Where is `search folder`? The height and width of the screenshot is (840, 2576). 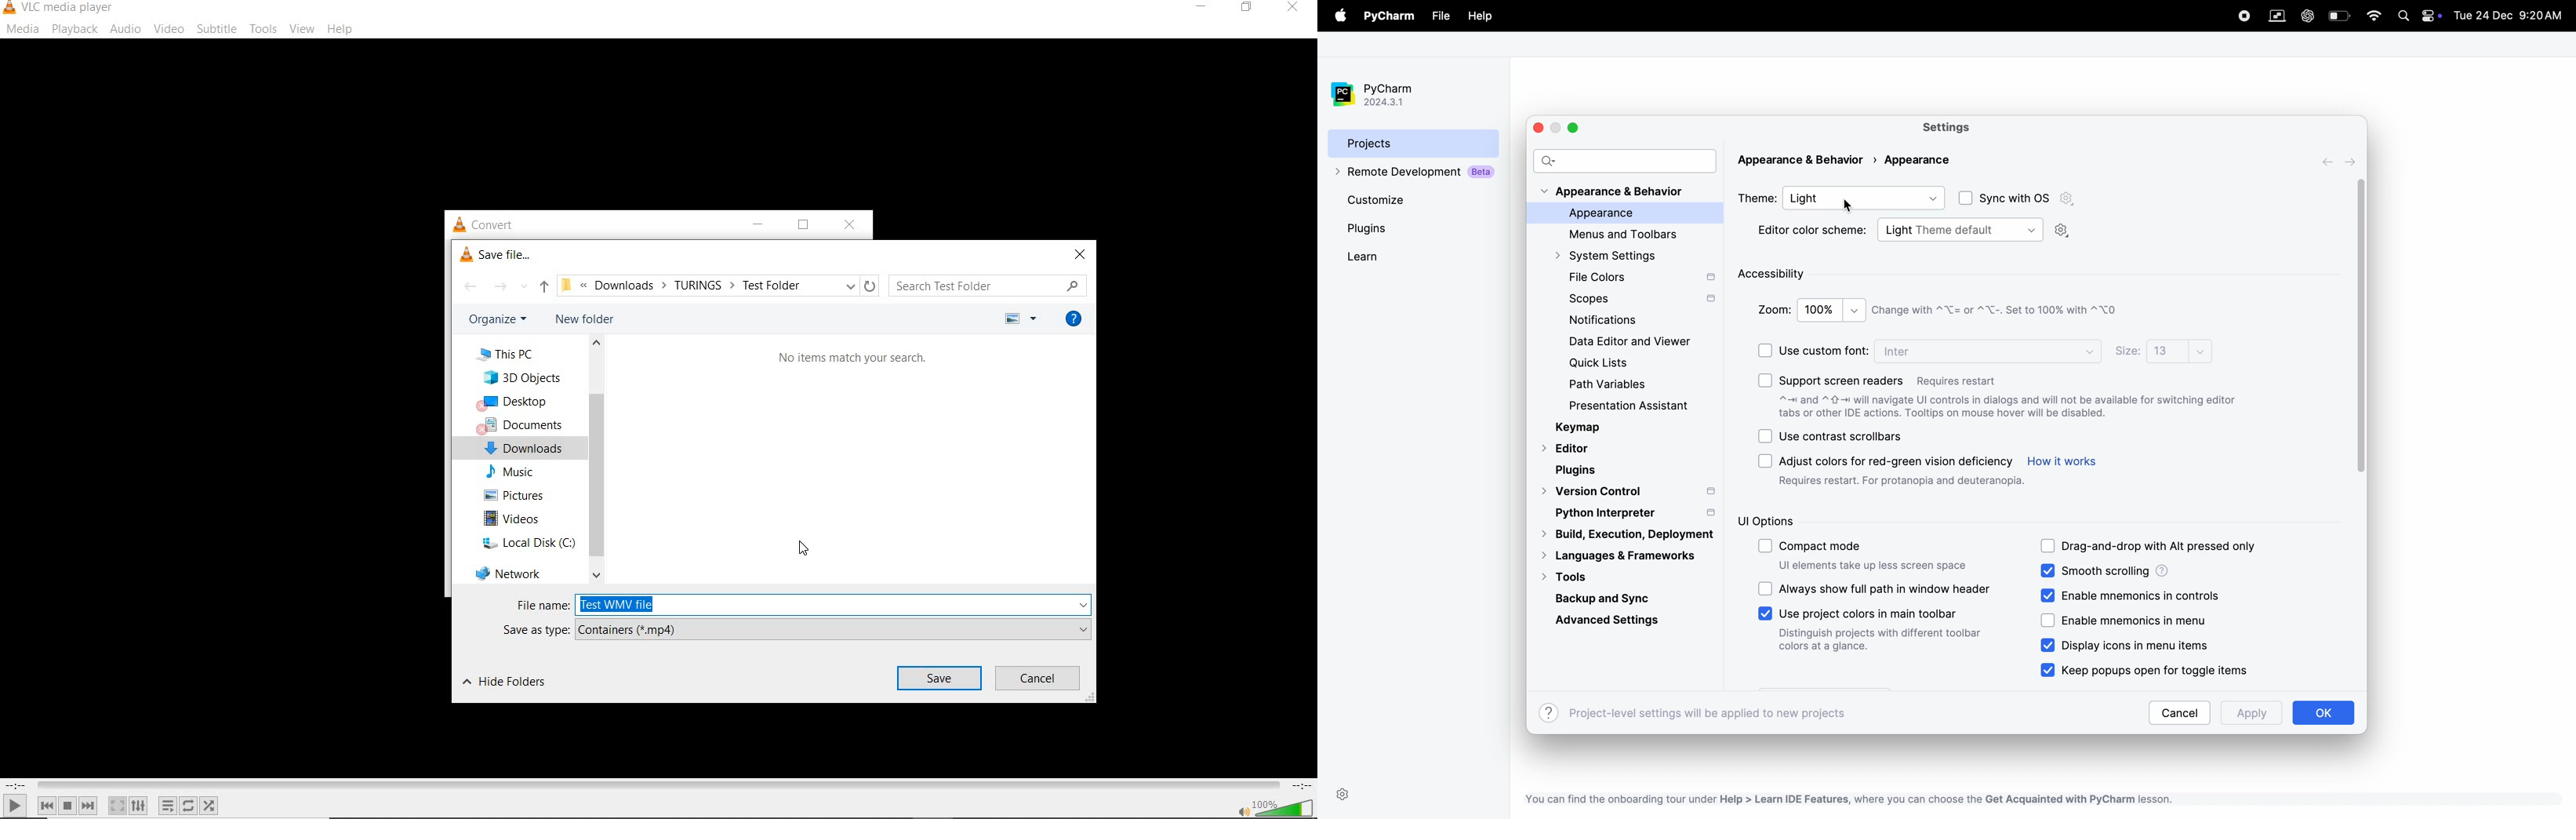 search folder is located at coordinates (989, 285).